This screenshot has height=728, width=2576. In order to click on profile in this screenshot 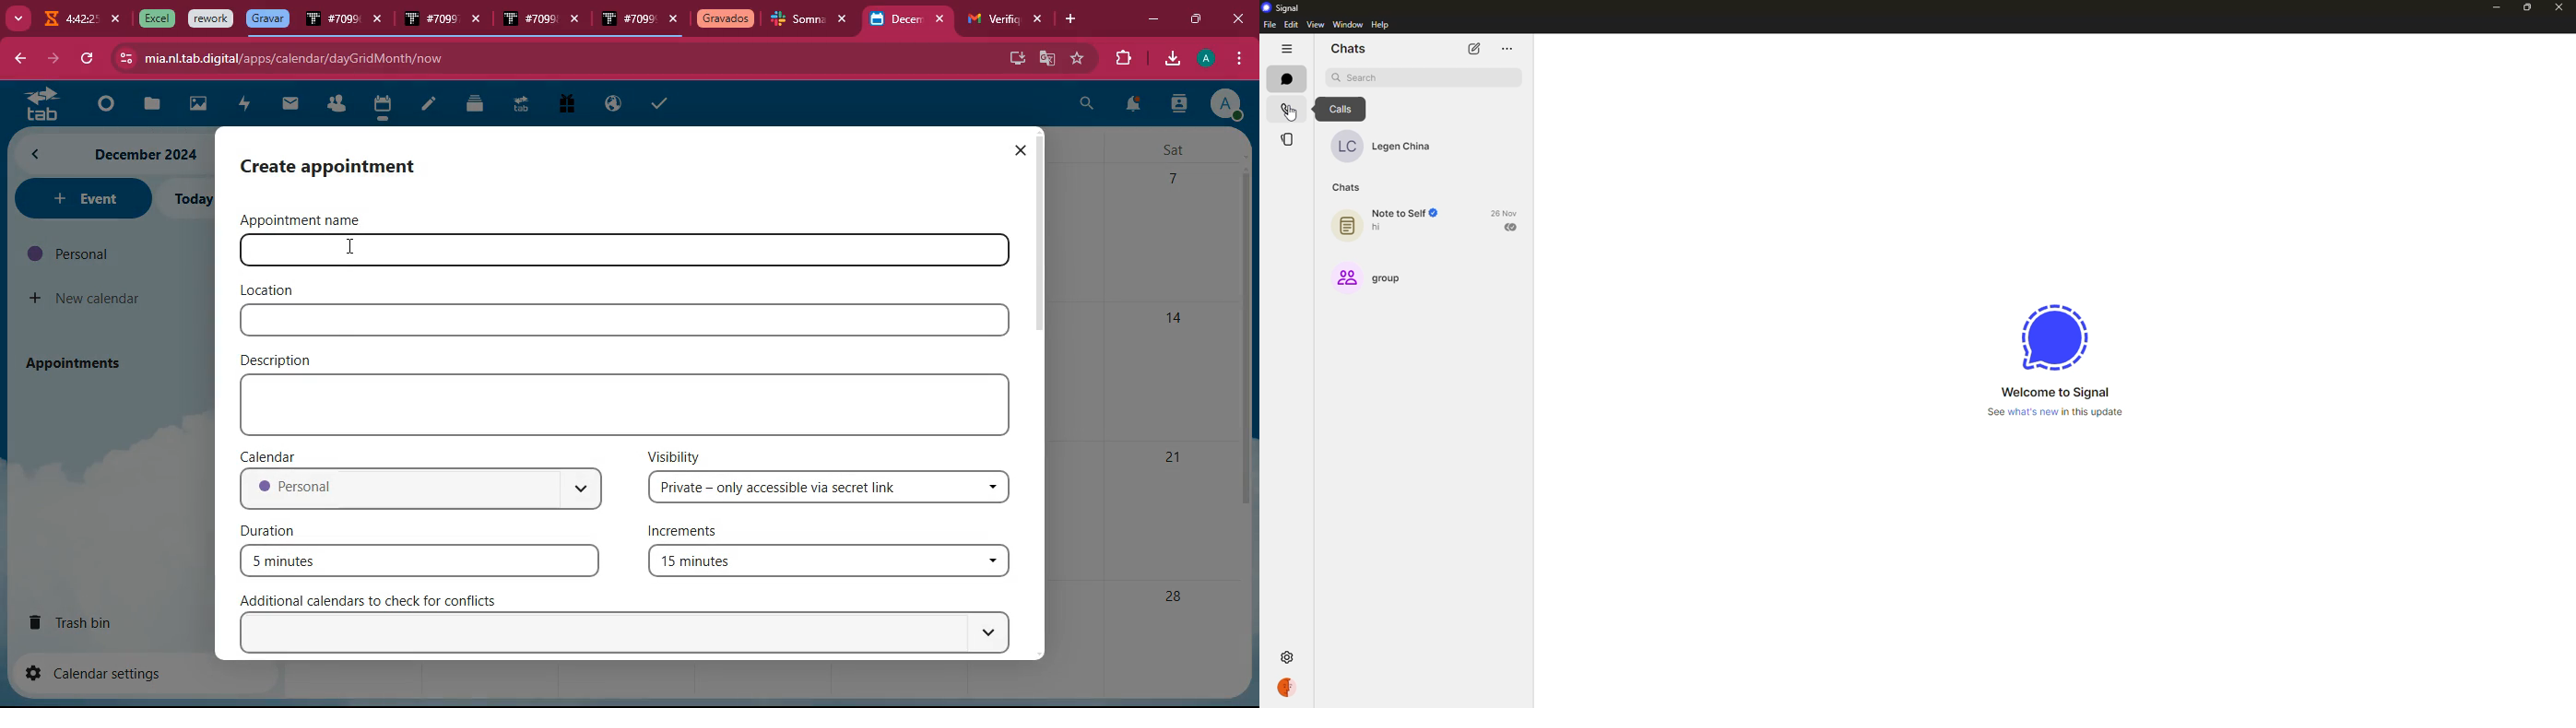, I will do `click(1209, 58)`.